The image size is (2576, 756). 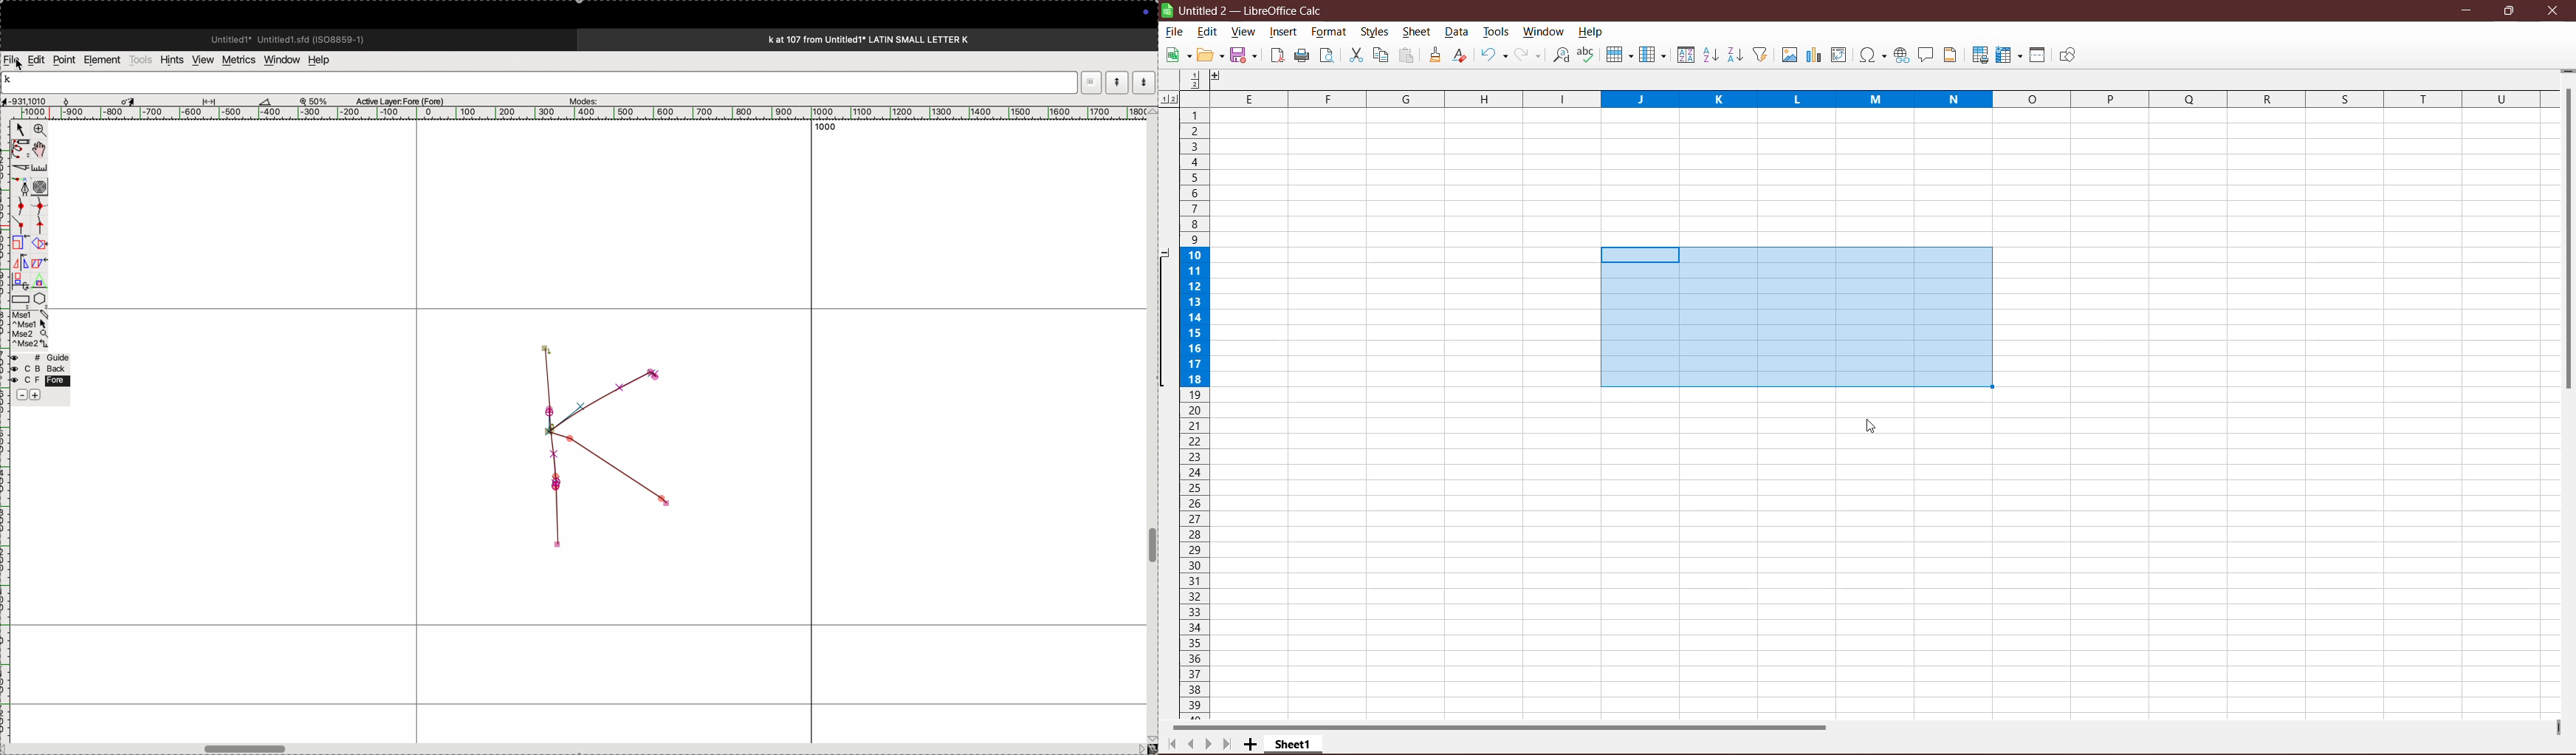 What do you see at coordinates (49, 185) in the screenshot?
I see `cirlcels` at bounding box center [49, 185].